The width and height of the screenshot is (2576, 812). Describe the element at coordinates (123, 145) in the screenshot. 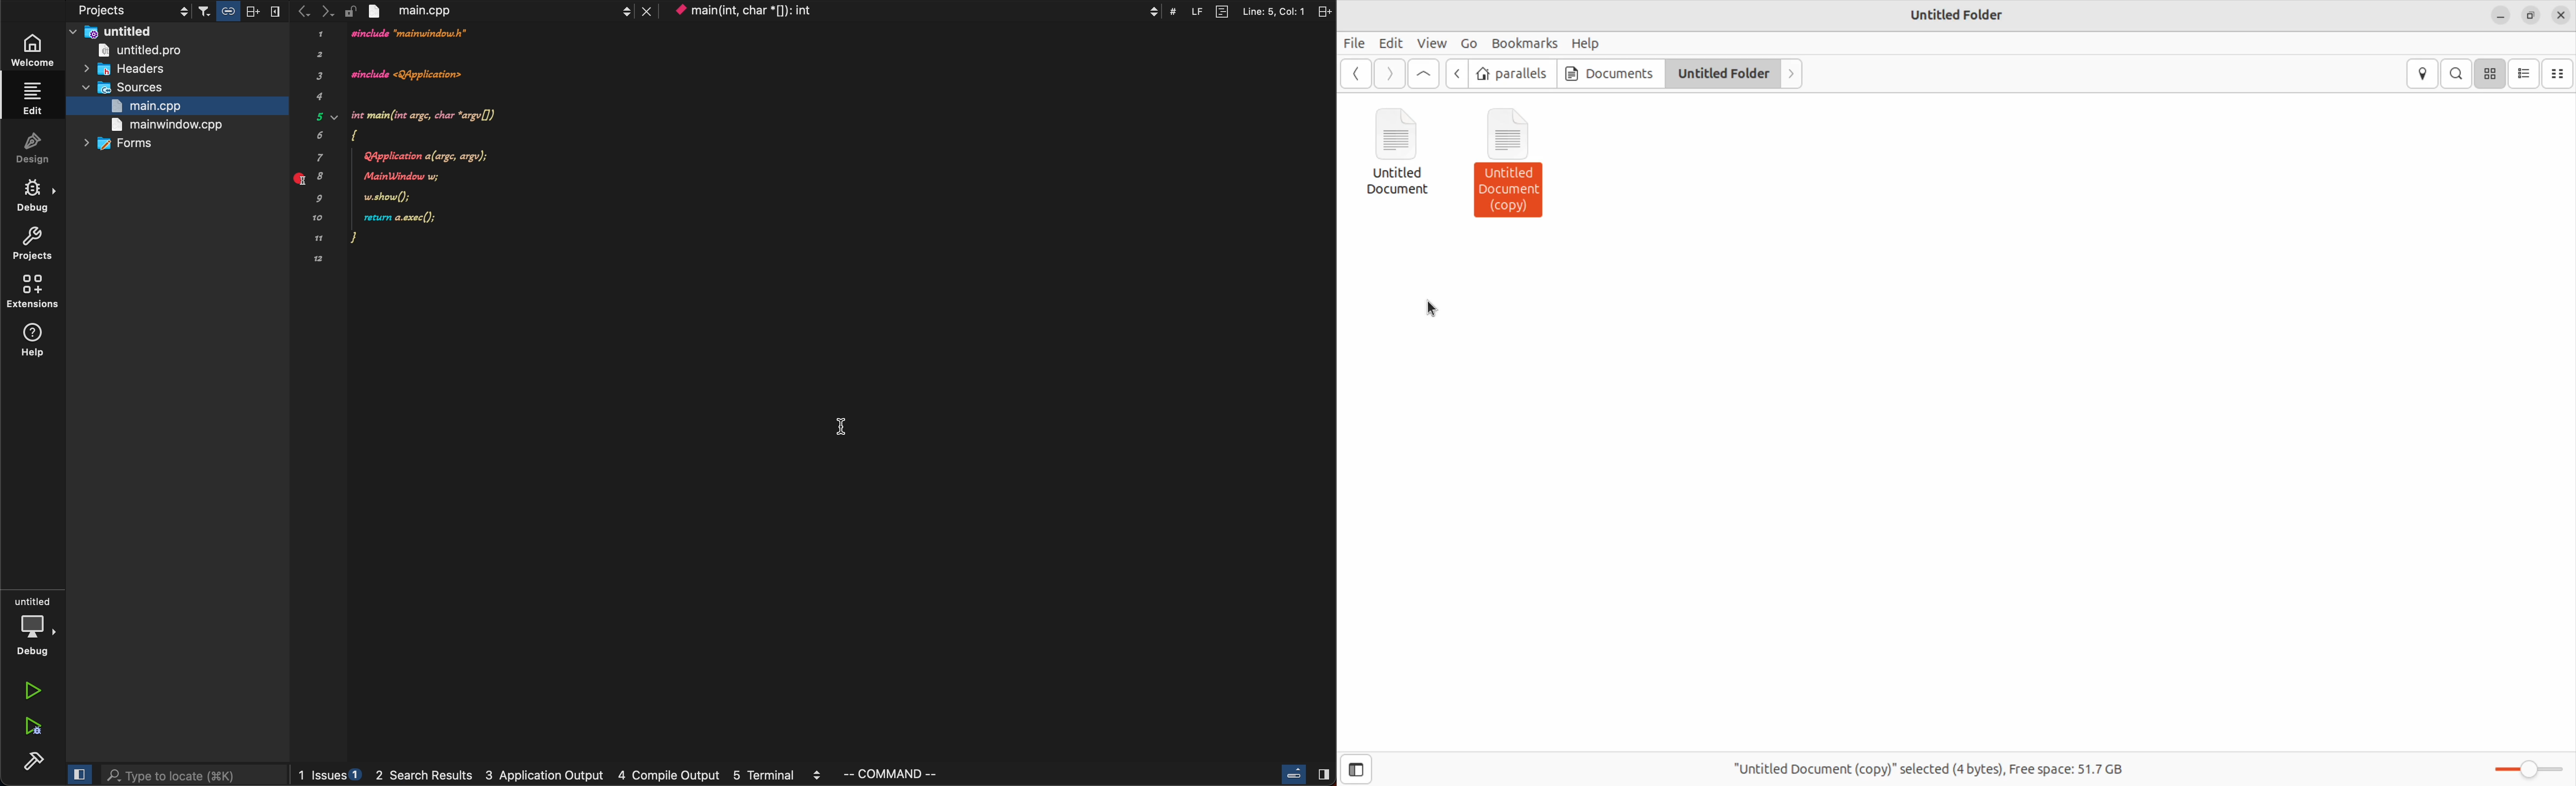

I see `forms` at that location.